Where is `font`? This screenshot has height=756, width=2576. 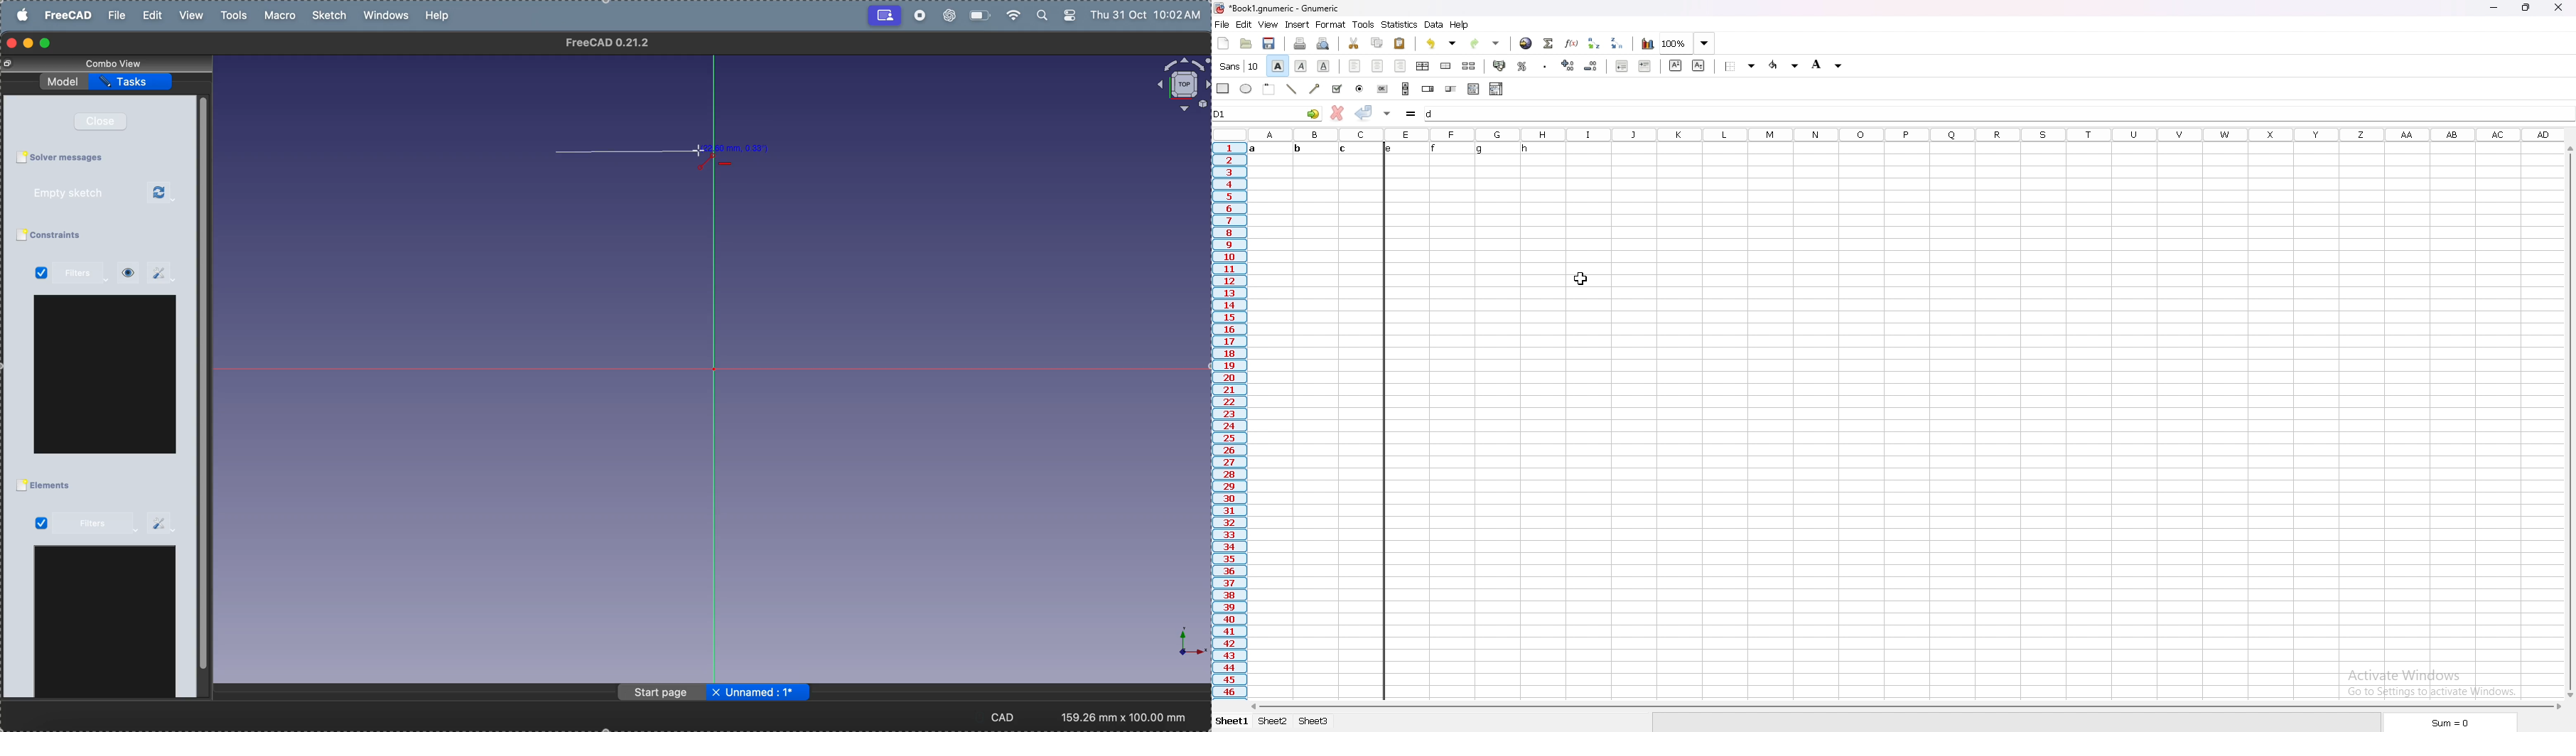 font is located at coordinates (1240, 65).